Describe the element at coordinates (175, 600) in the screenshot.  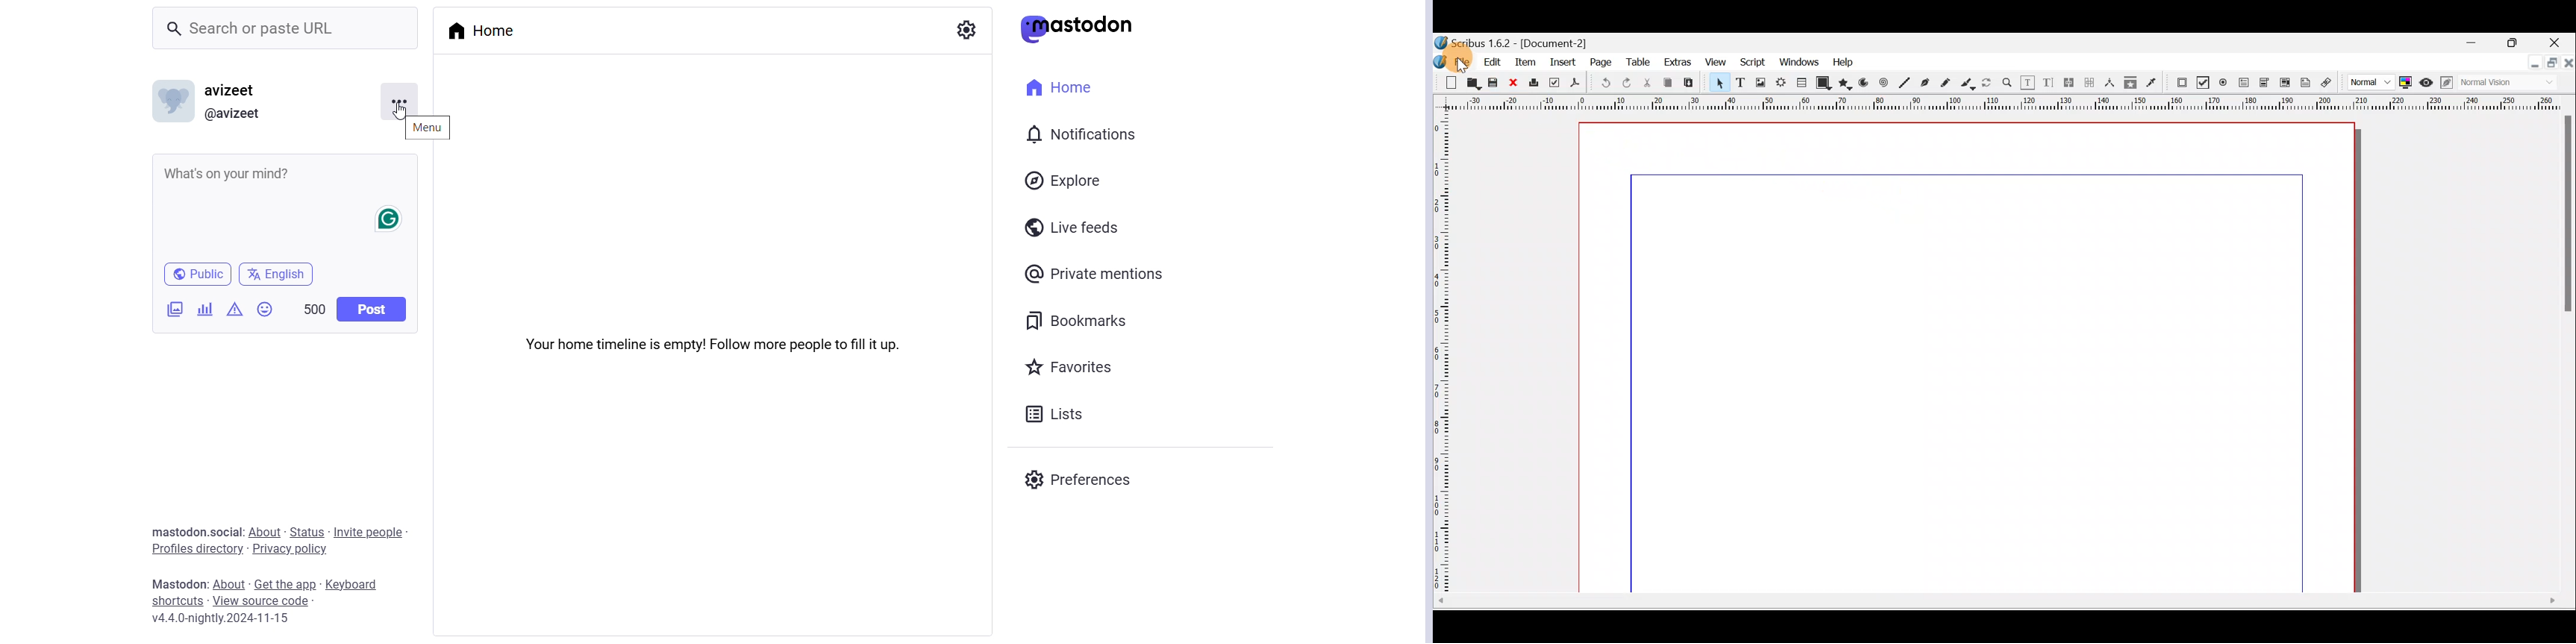
I see `Shortcuts` at that location.